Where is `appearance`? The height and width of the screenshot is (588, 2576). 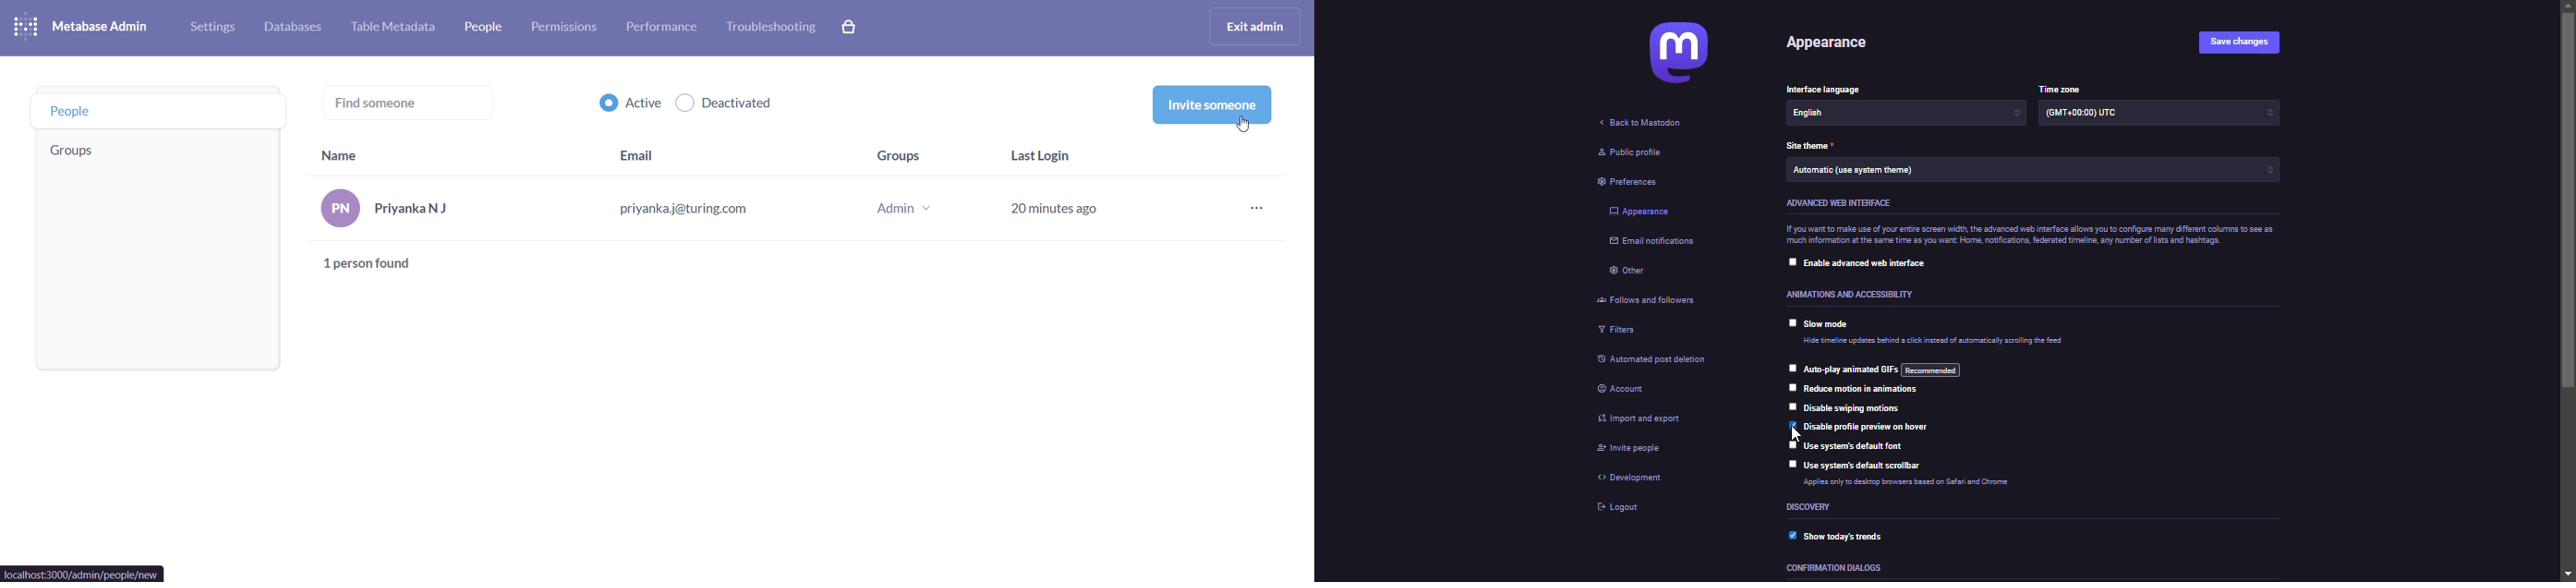 appearance is located at coordinates (1640, 211).